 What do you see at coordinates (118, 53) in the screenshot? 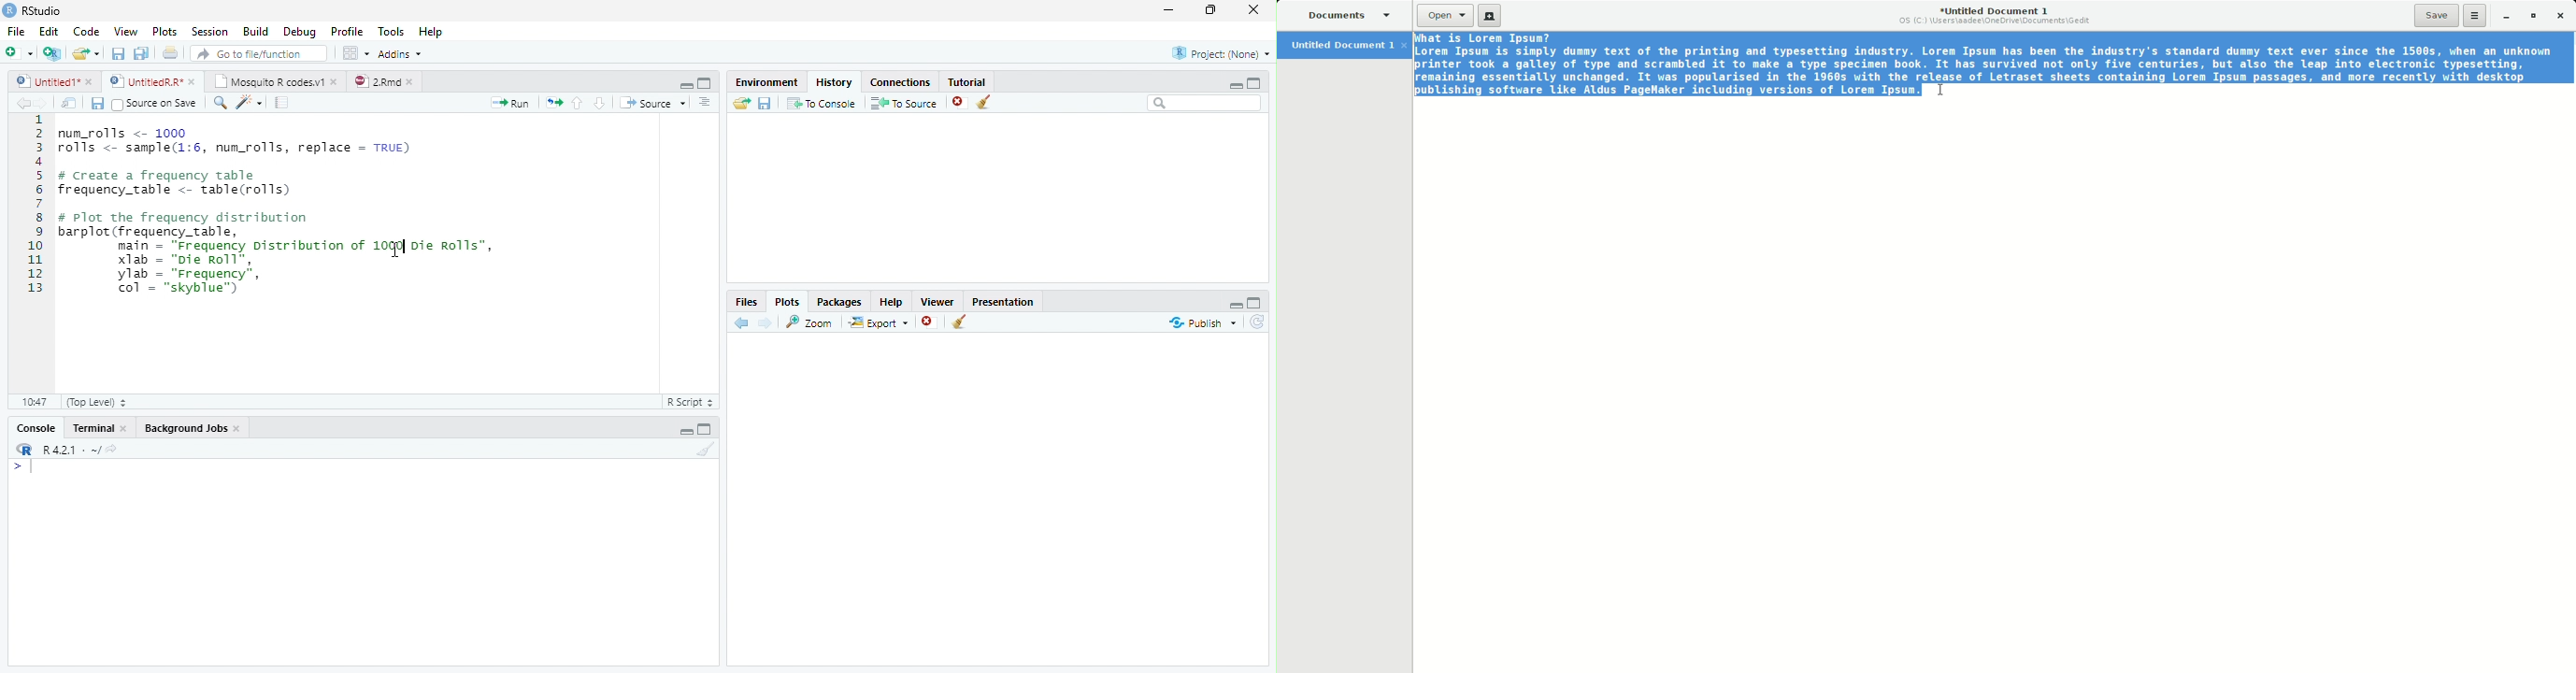
I see `Save current file` at bounding box center [118, 53].